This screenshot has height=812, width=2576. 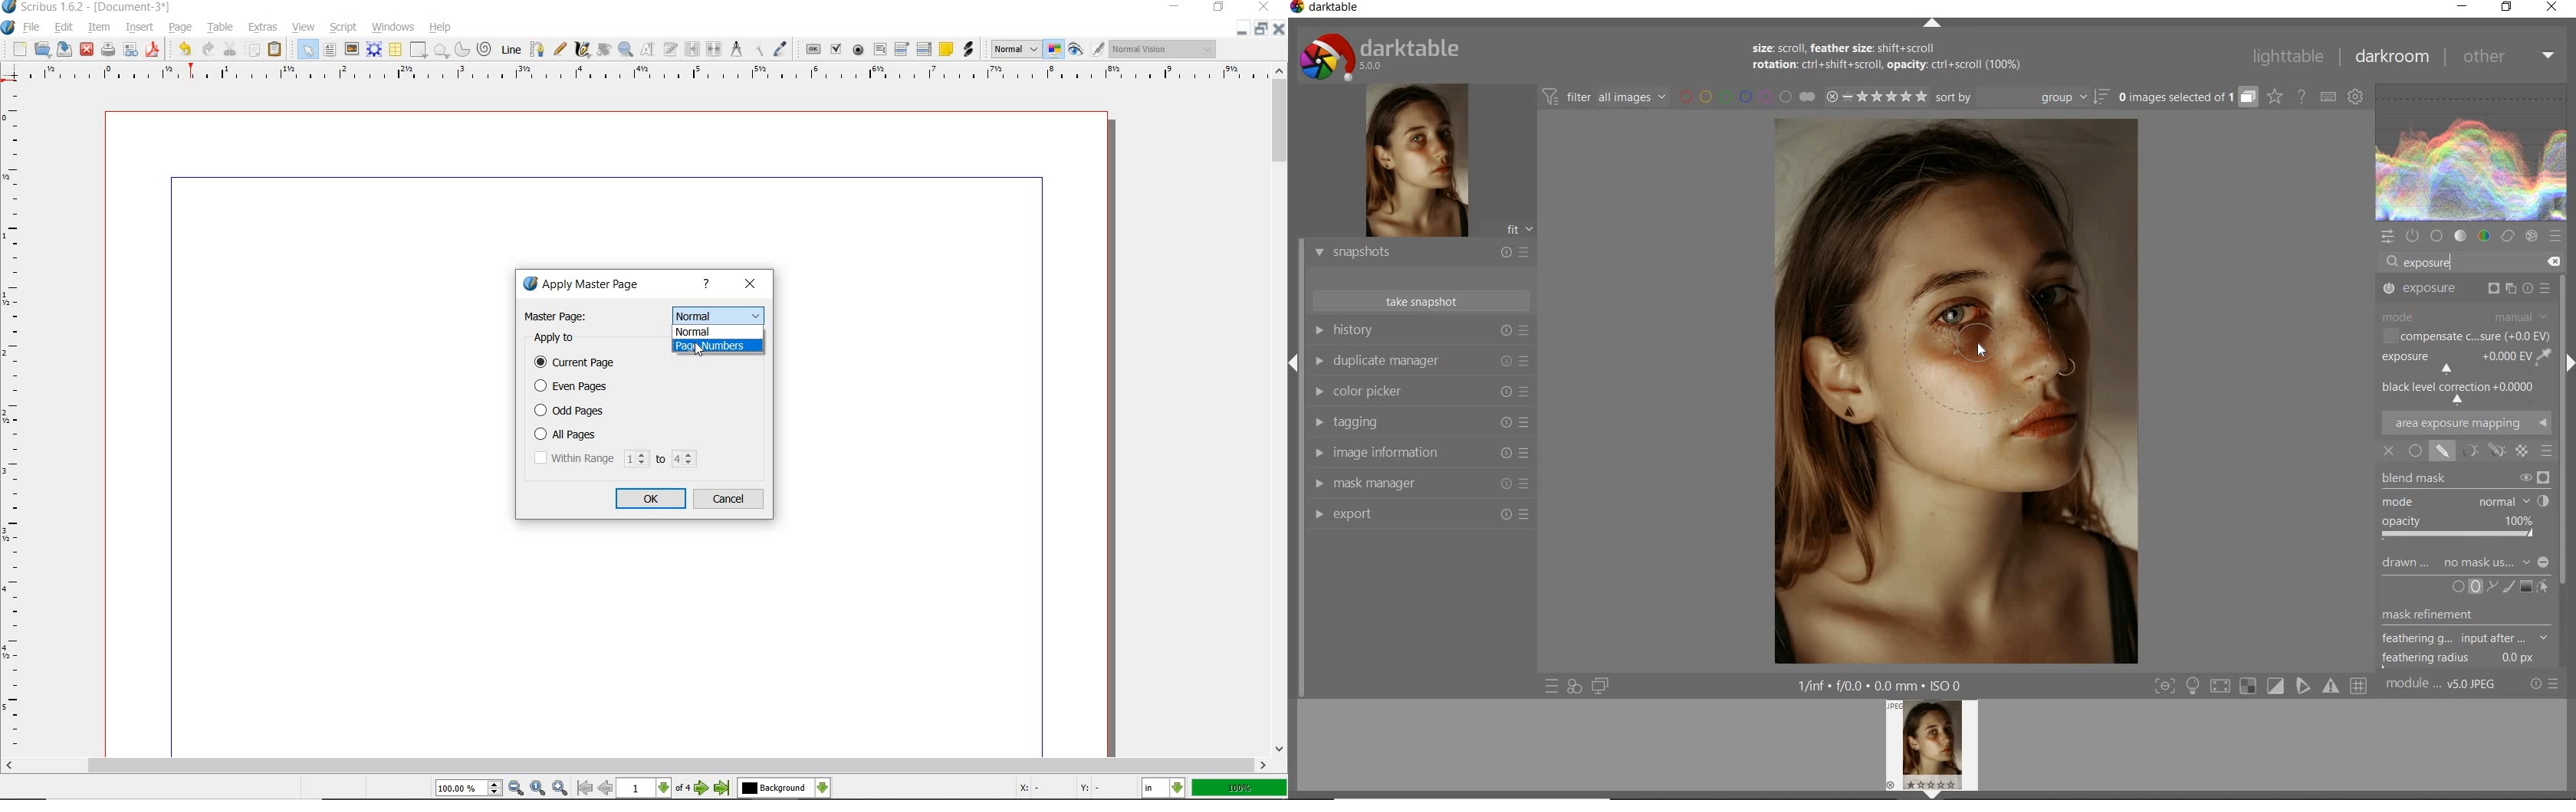 I want to click on export, so click(x=1419, y=517).